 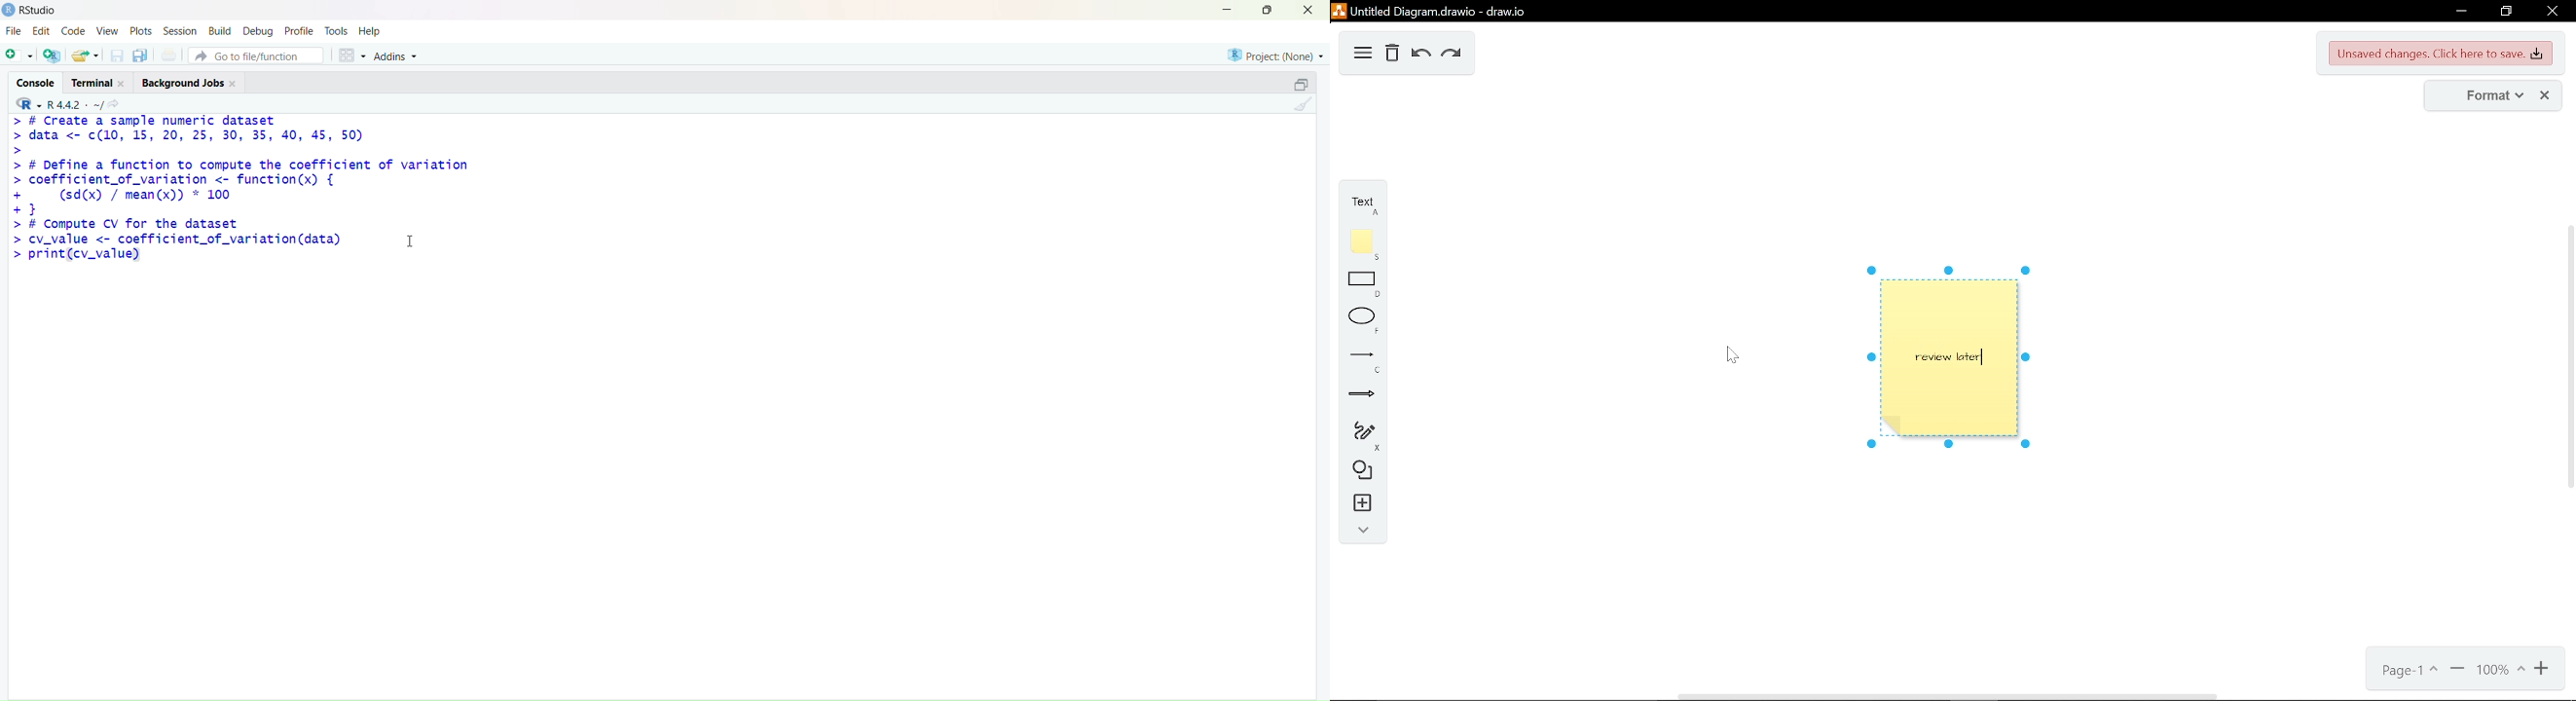 What do you see at coordinates (10, 10) in the screenshot?
I see `logo` at bounding box center [10, 10].